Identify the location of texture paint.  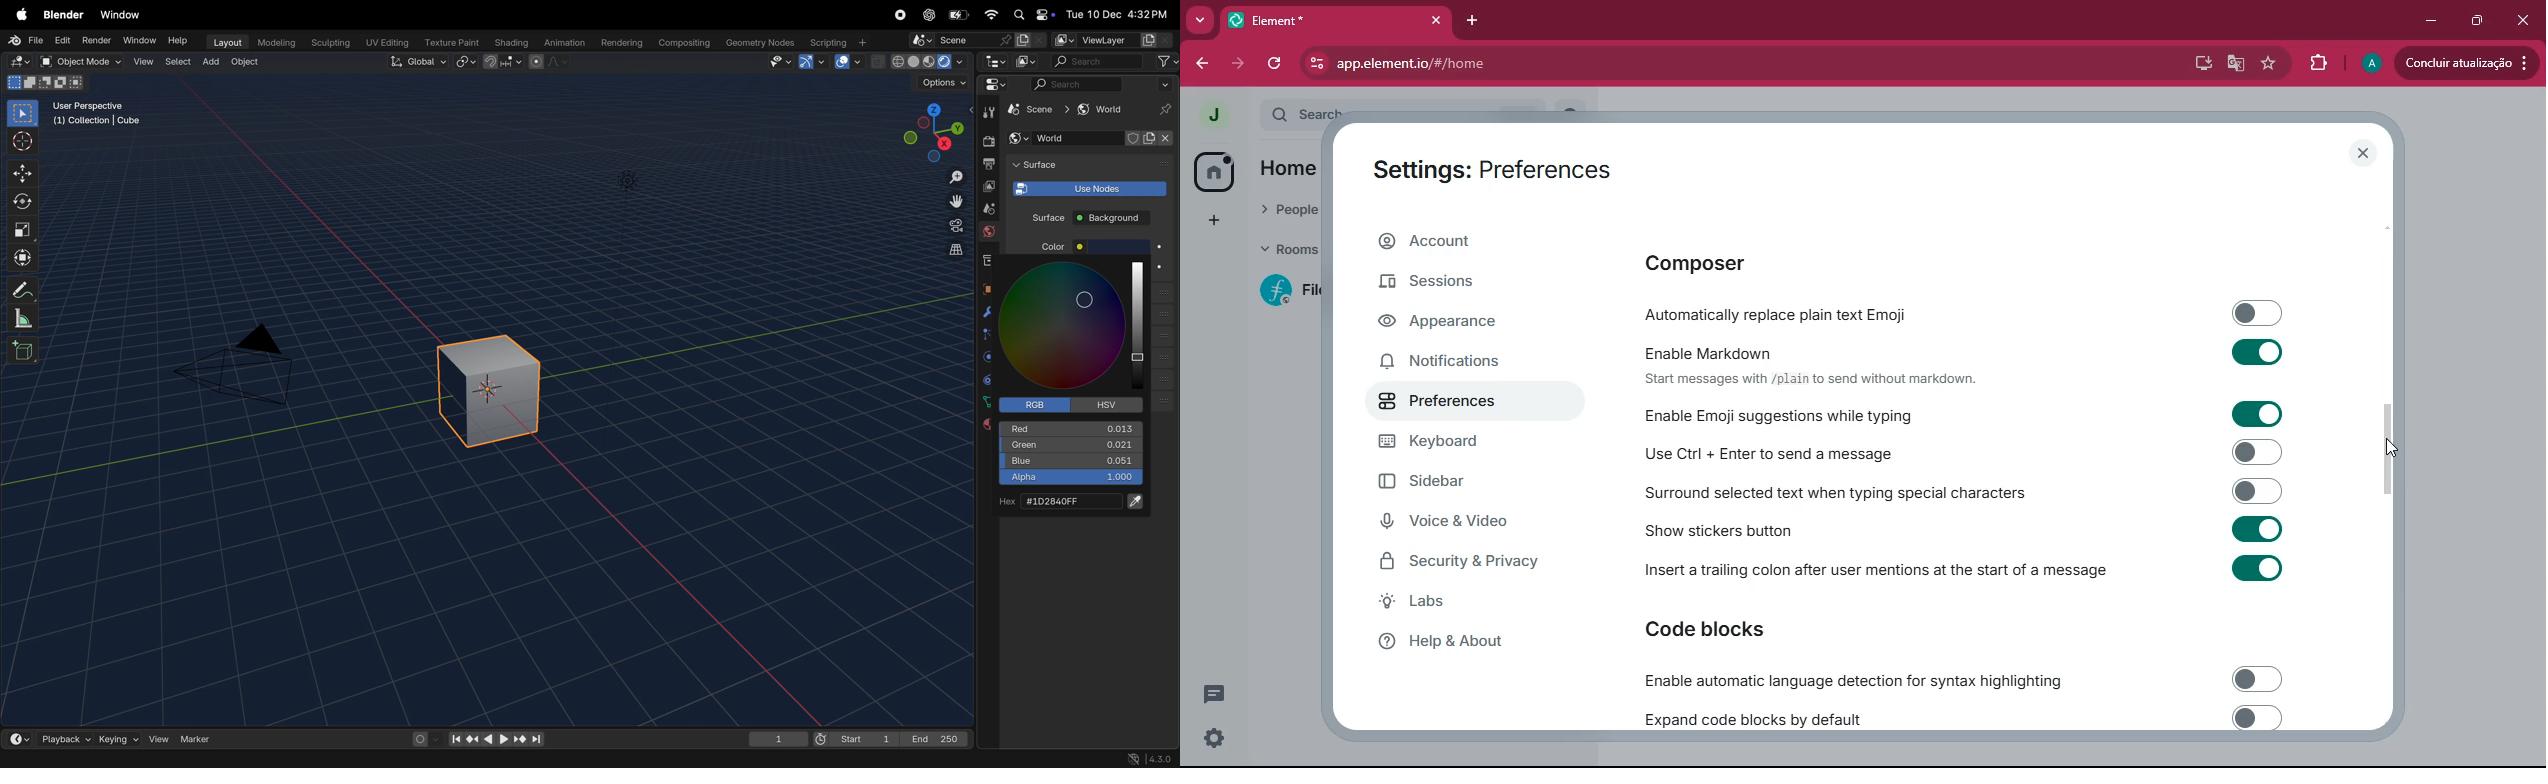
(449, 41).